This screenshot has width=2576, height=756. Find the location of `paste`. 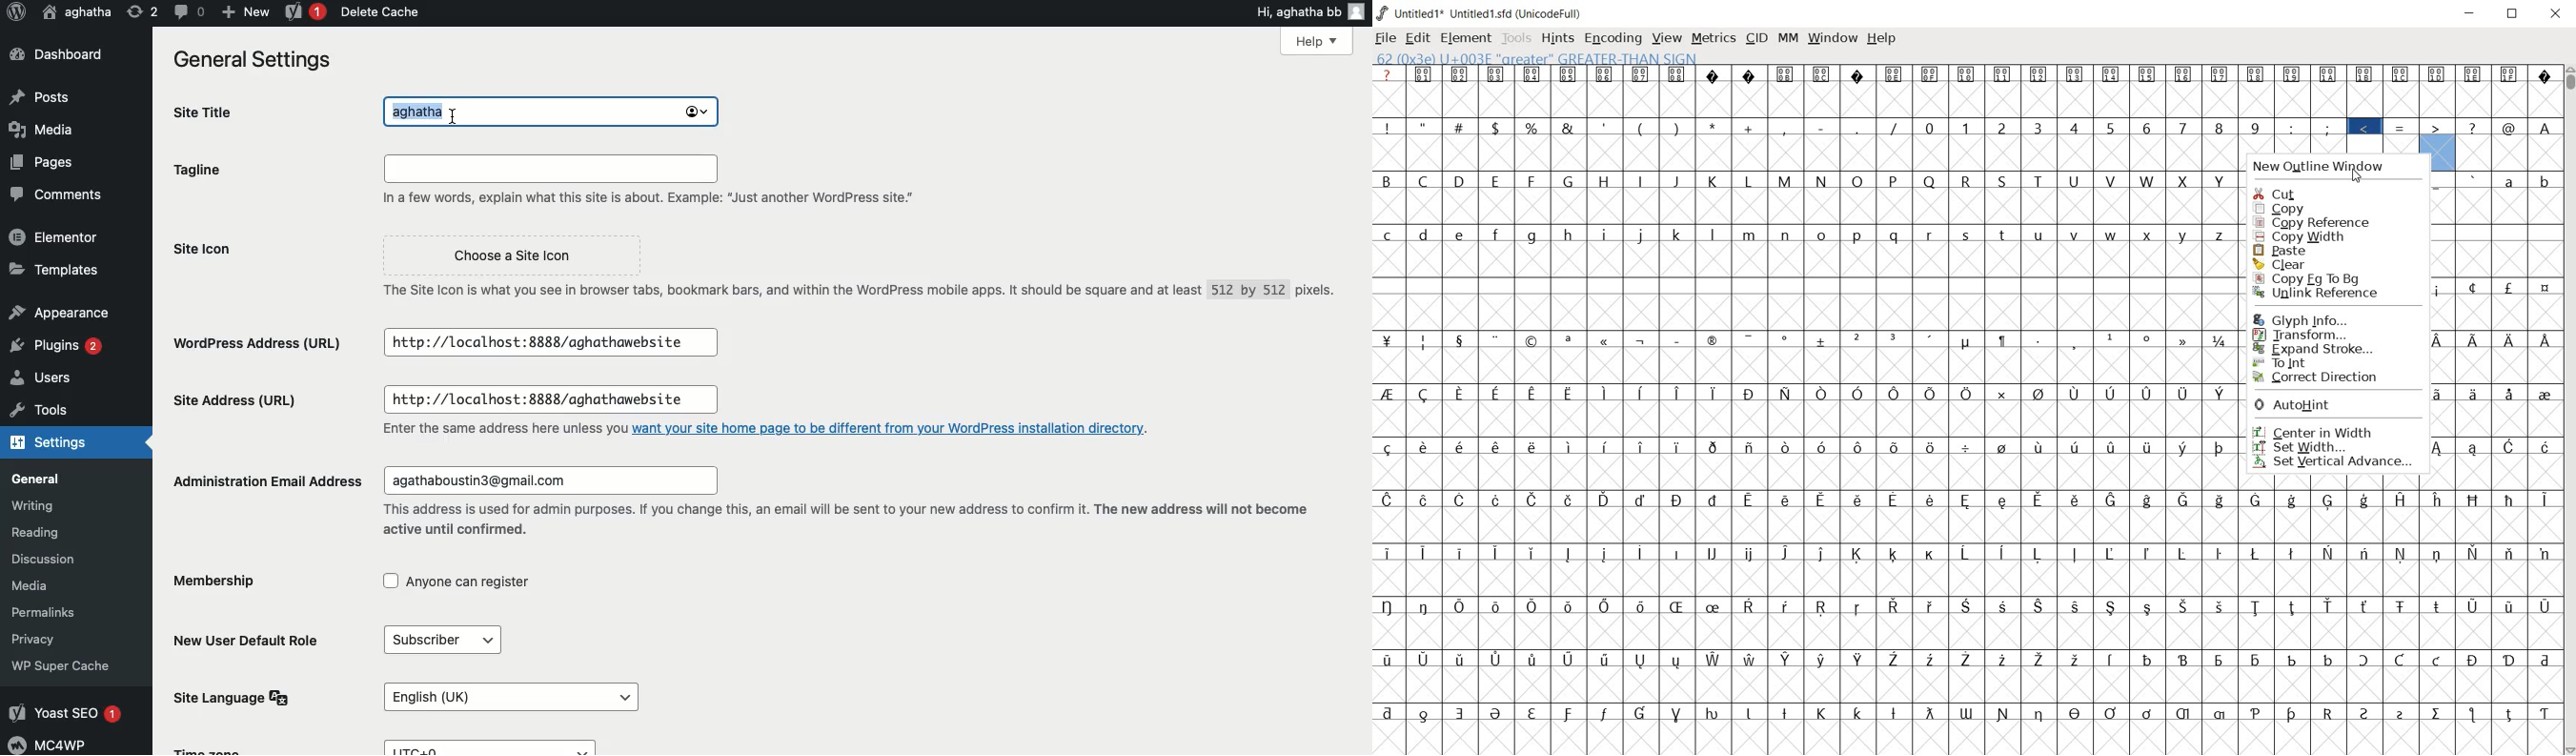

paste is located at coordinates (2288, 250).